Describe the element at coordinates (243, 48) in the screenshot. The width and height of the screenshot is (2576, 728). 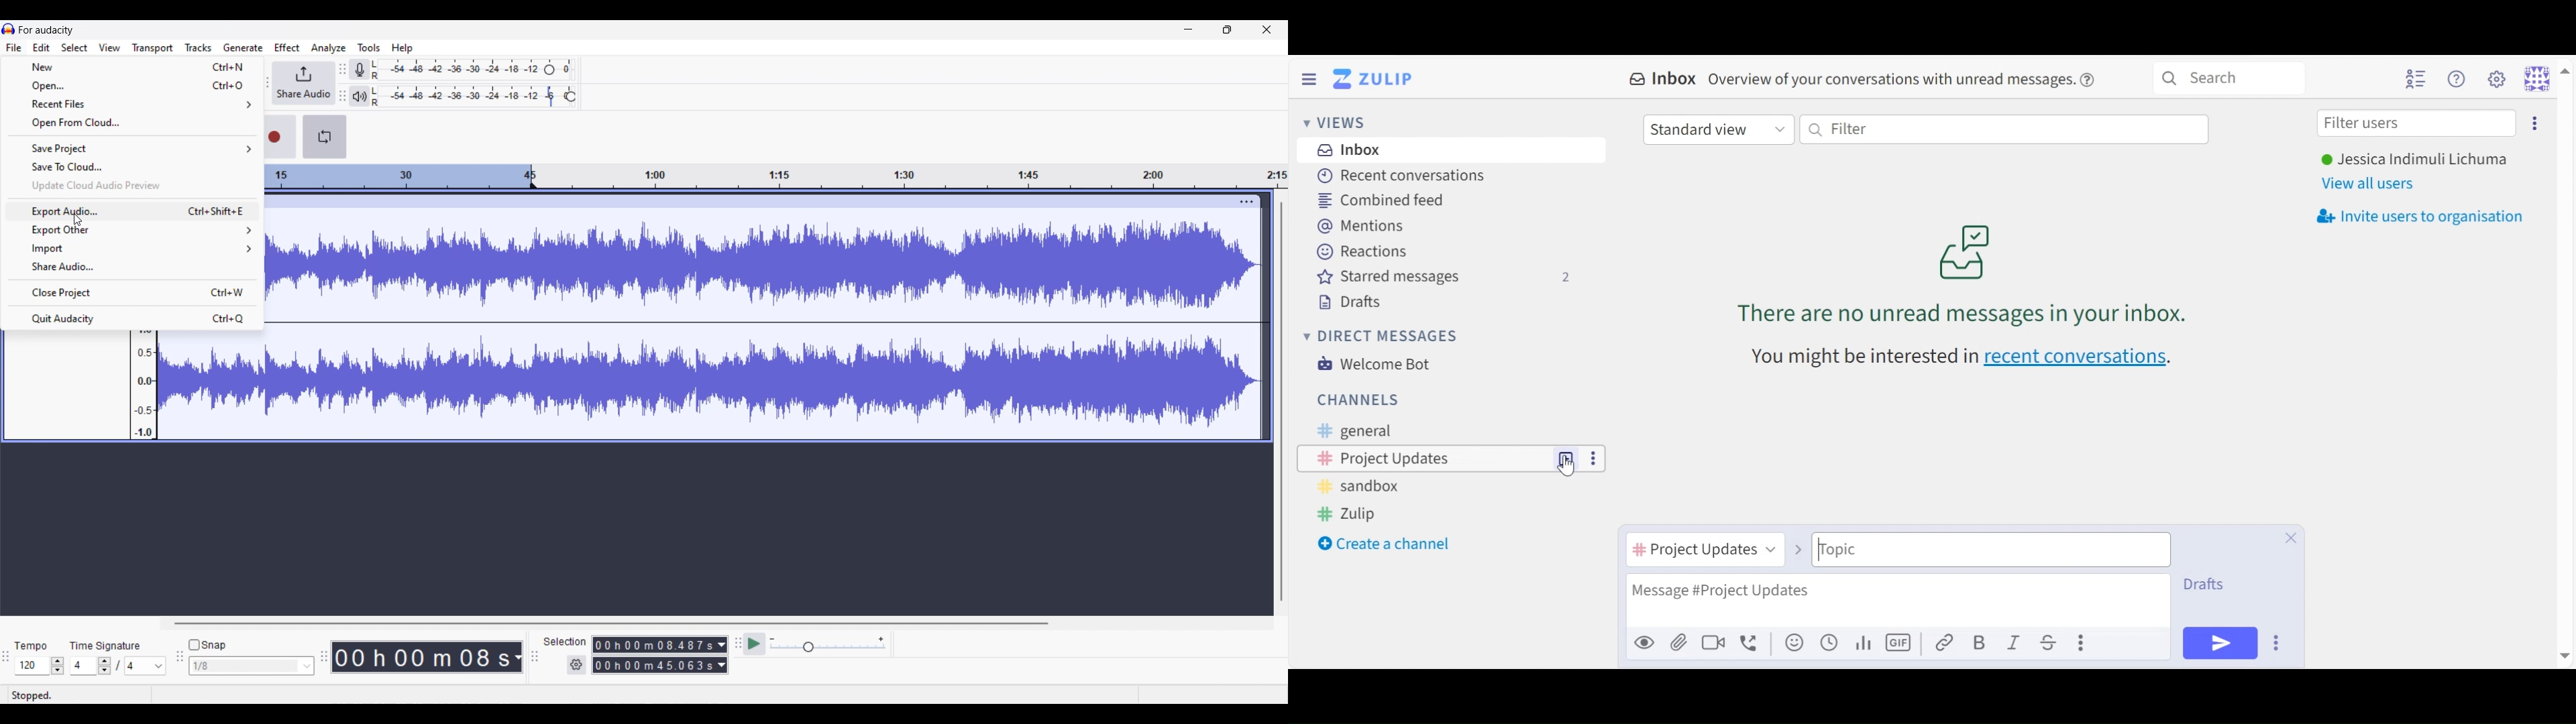
I see `Generate menu` at that location.